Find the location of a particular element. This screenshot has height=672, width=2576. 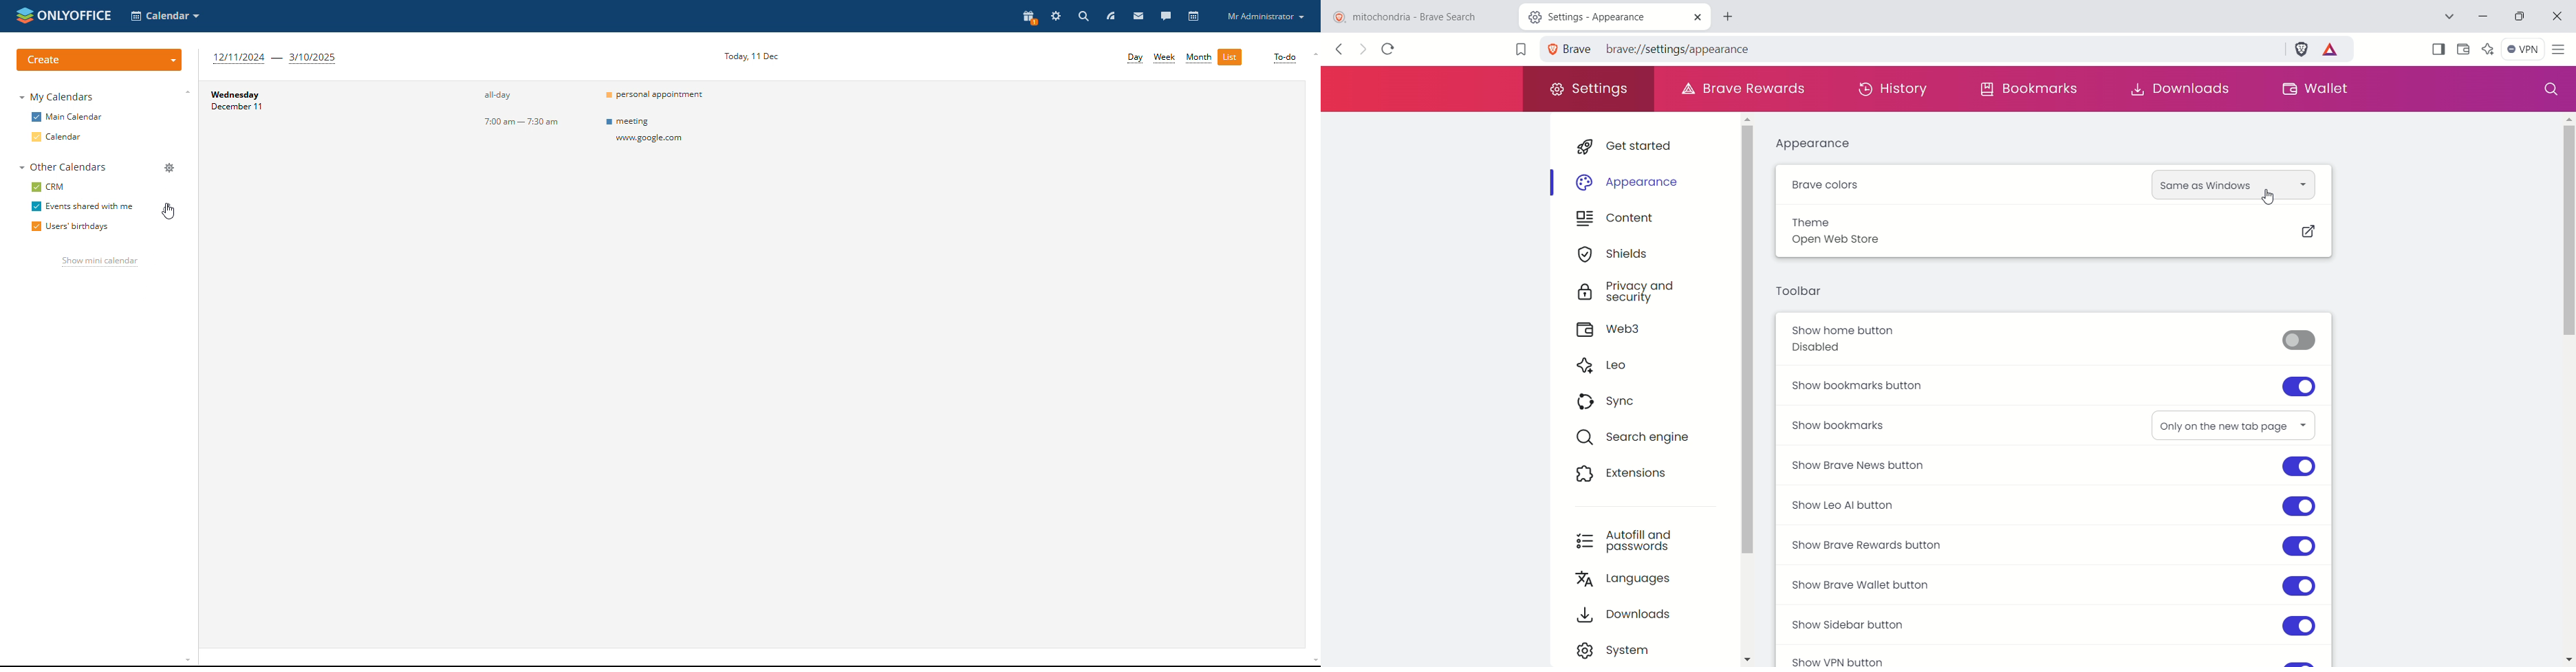

users' birthdays is located at coordinates (68, 226).